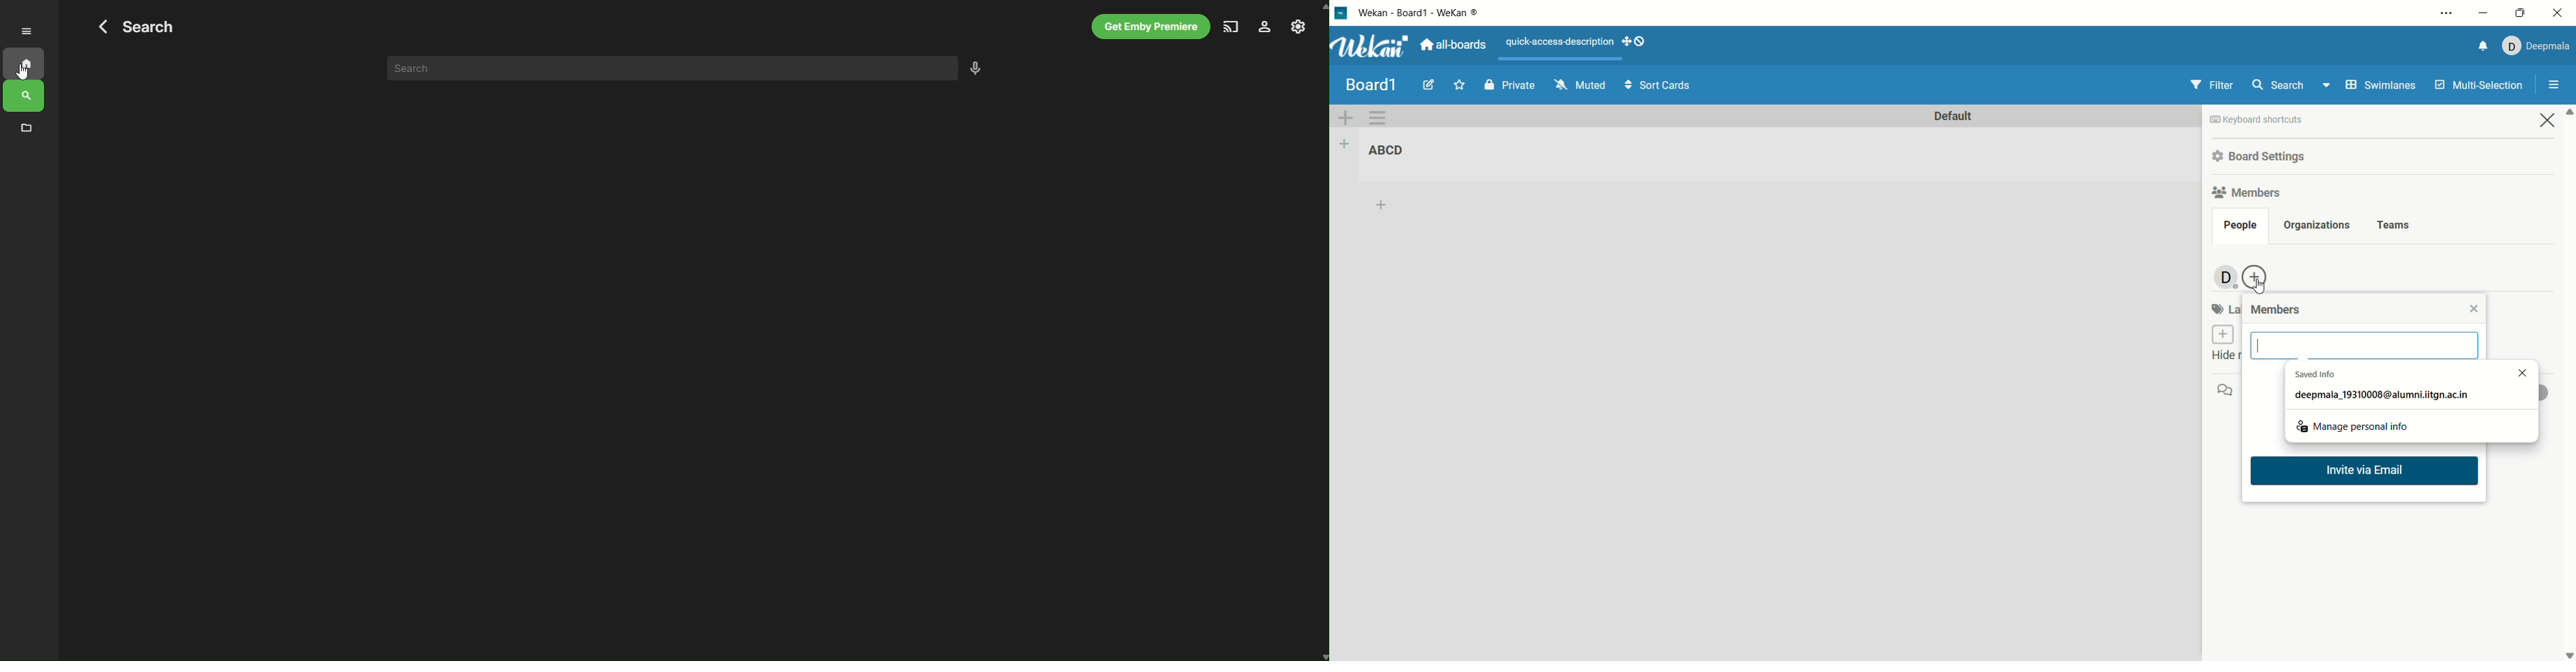  I want to click on invite via email, so click(2368, 474).